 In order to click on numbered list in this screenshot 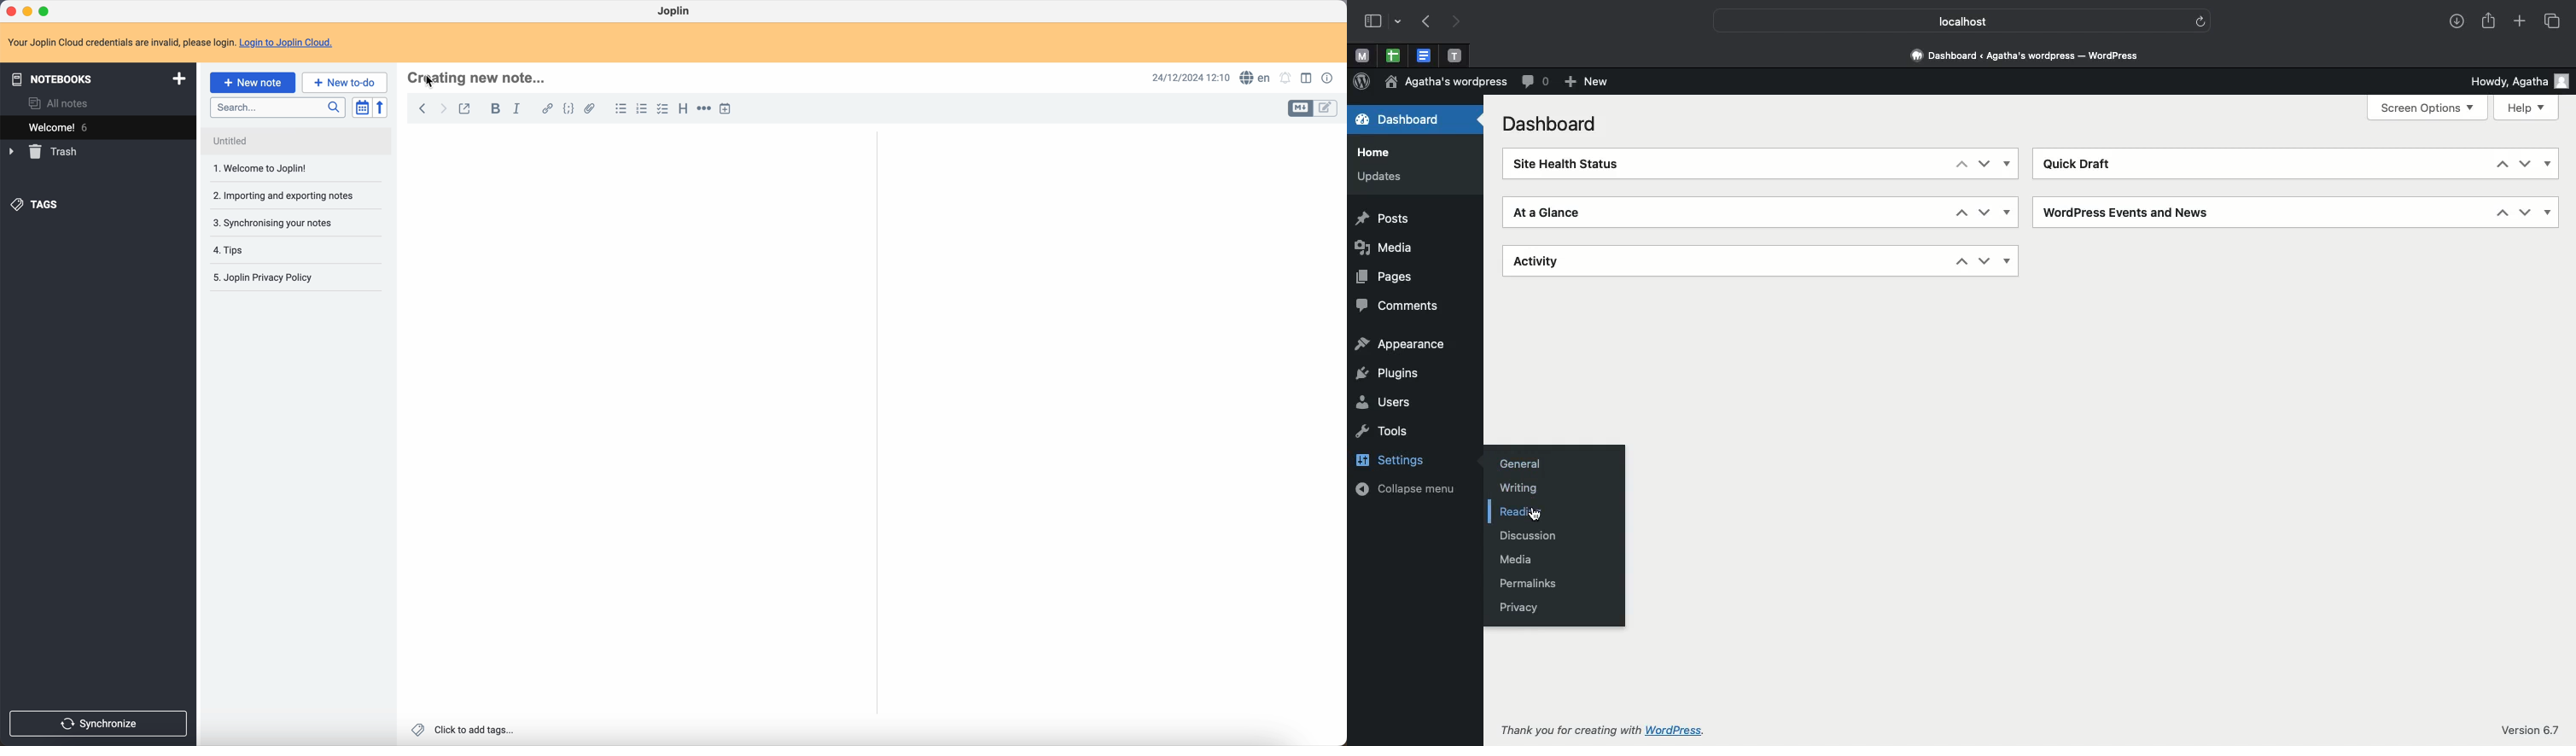, I will do `click(641, 109)`.